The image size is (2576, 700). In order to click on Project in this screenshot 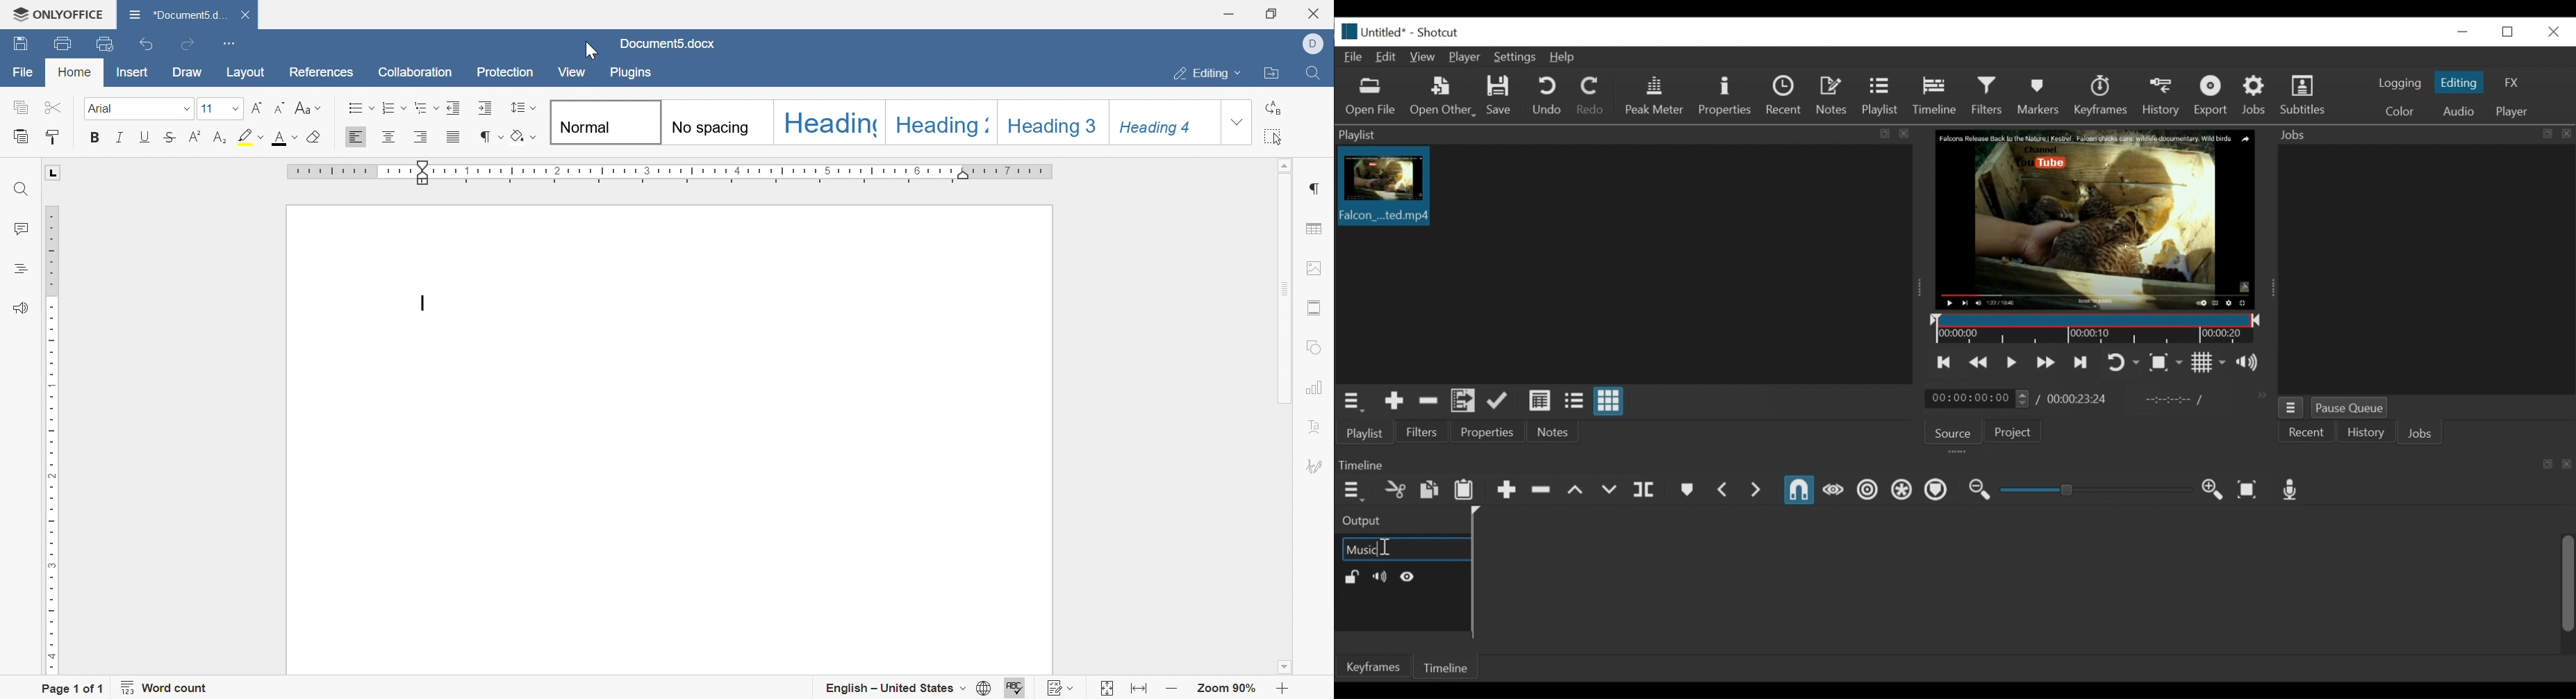, I will do `click(2010, 430)`.